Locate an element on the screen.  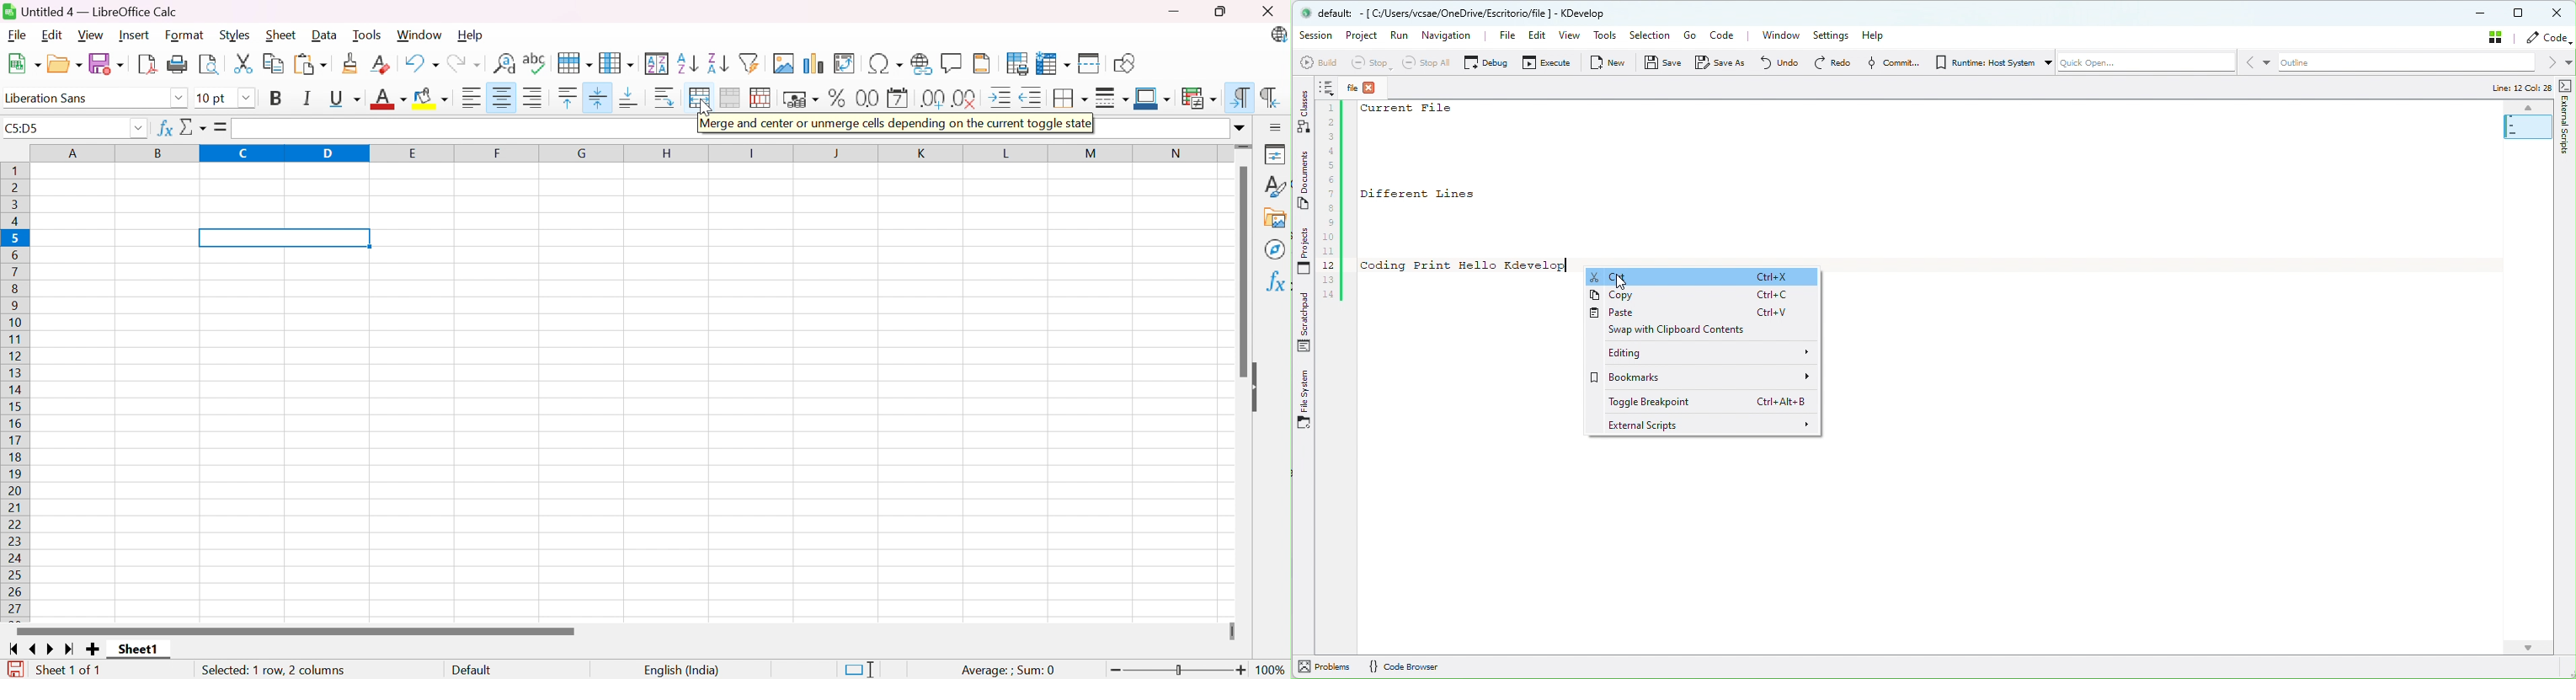
Align Center is located at coordinates (502, 98).